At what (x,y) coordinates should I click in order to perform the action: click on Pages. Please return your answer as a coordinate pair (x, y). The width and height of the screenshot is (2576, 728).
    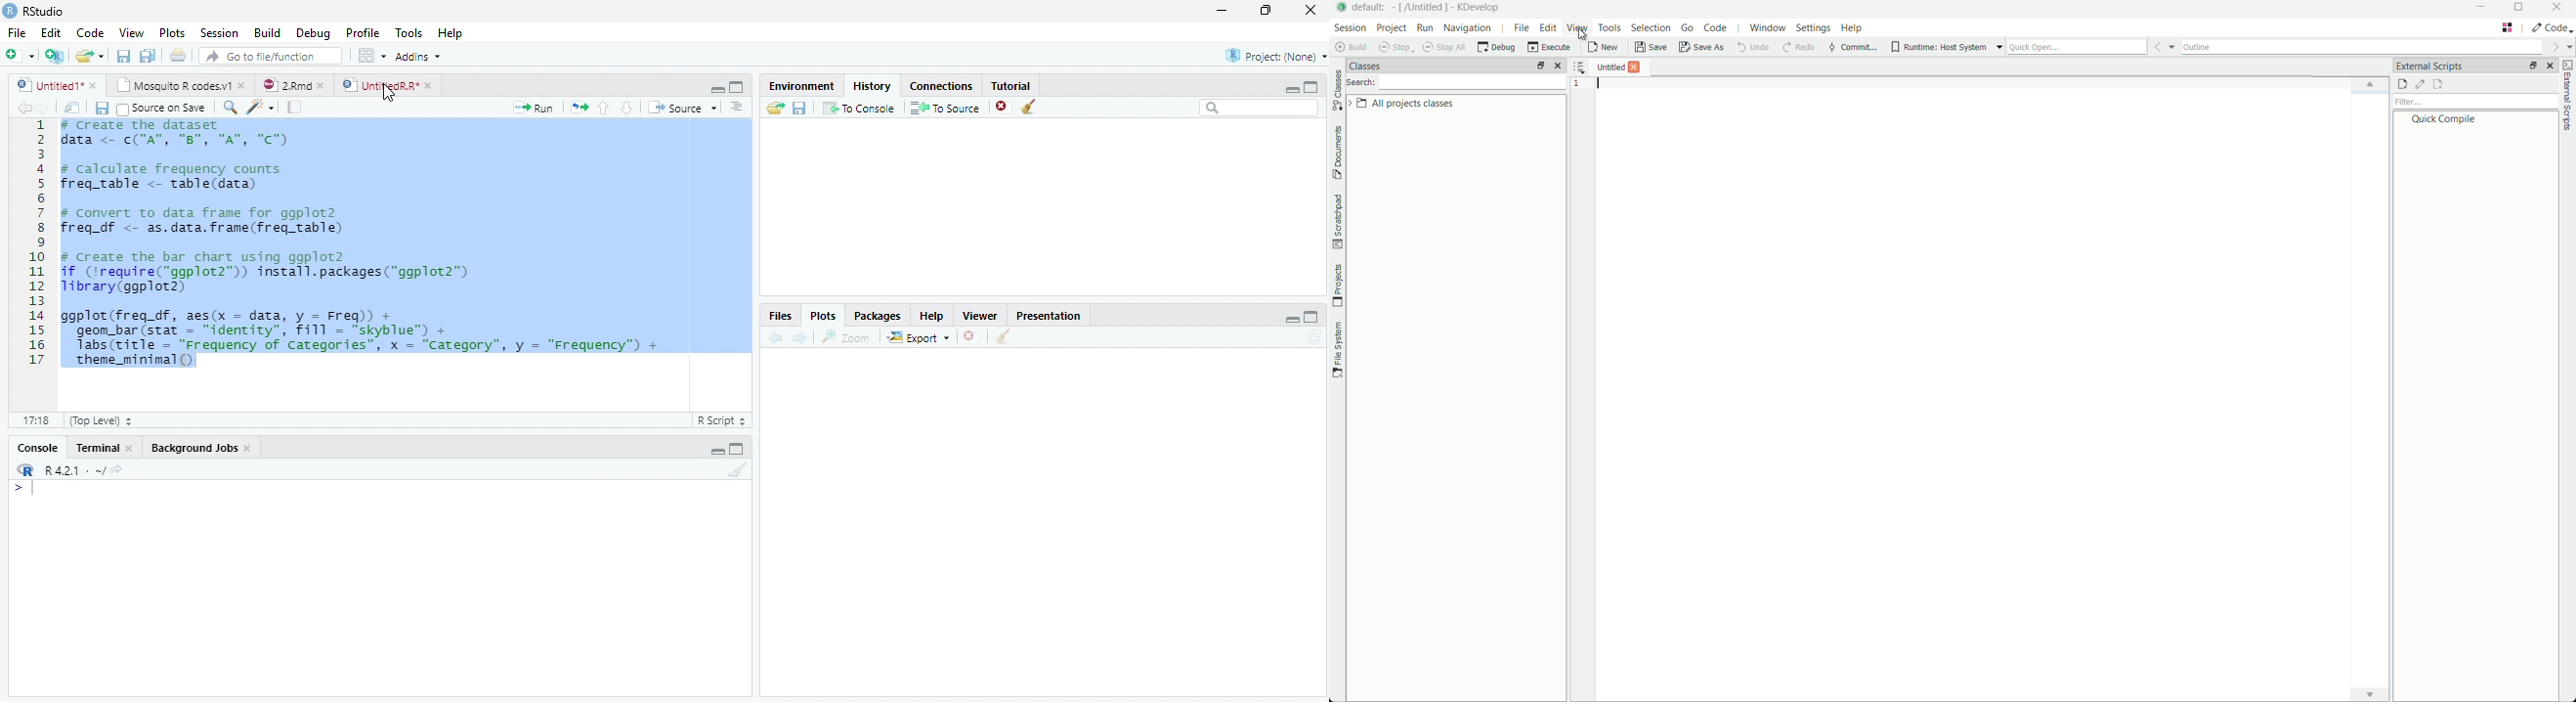
    Looking at the image, I should click on (294, 108).